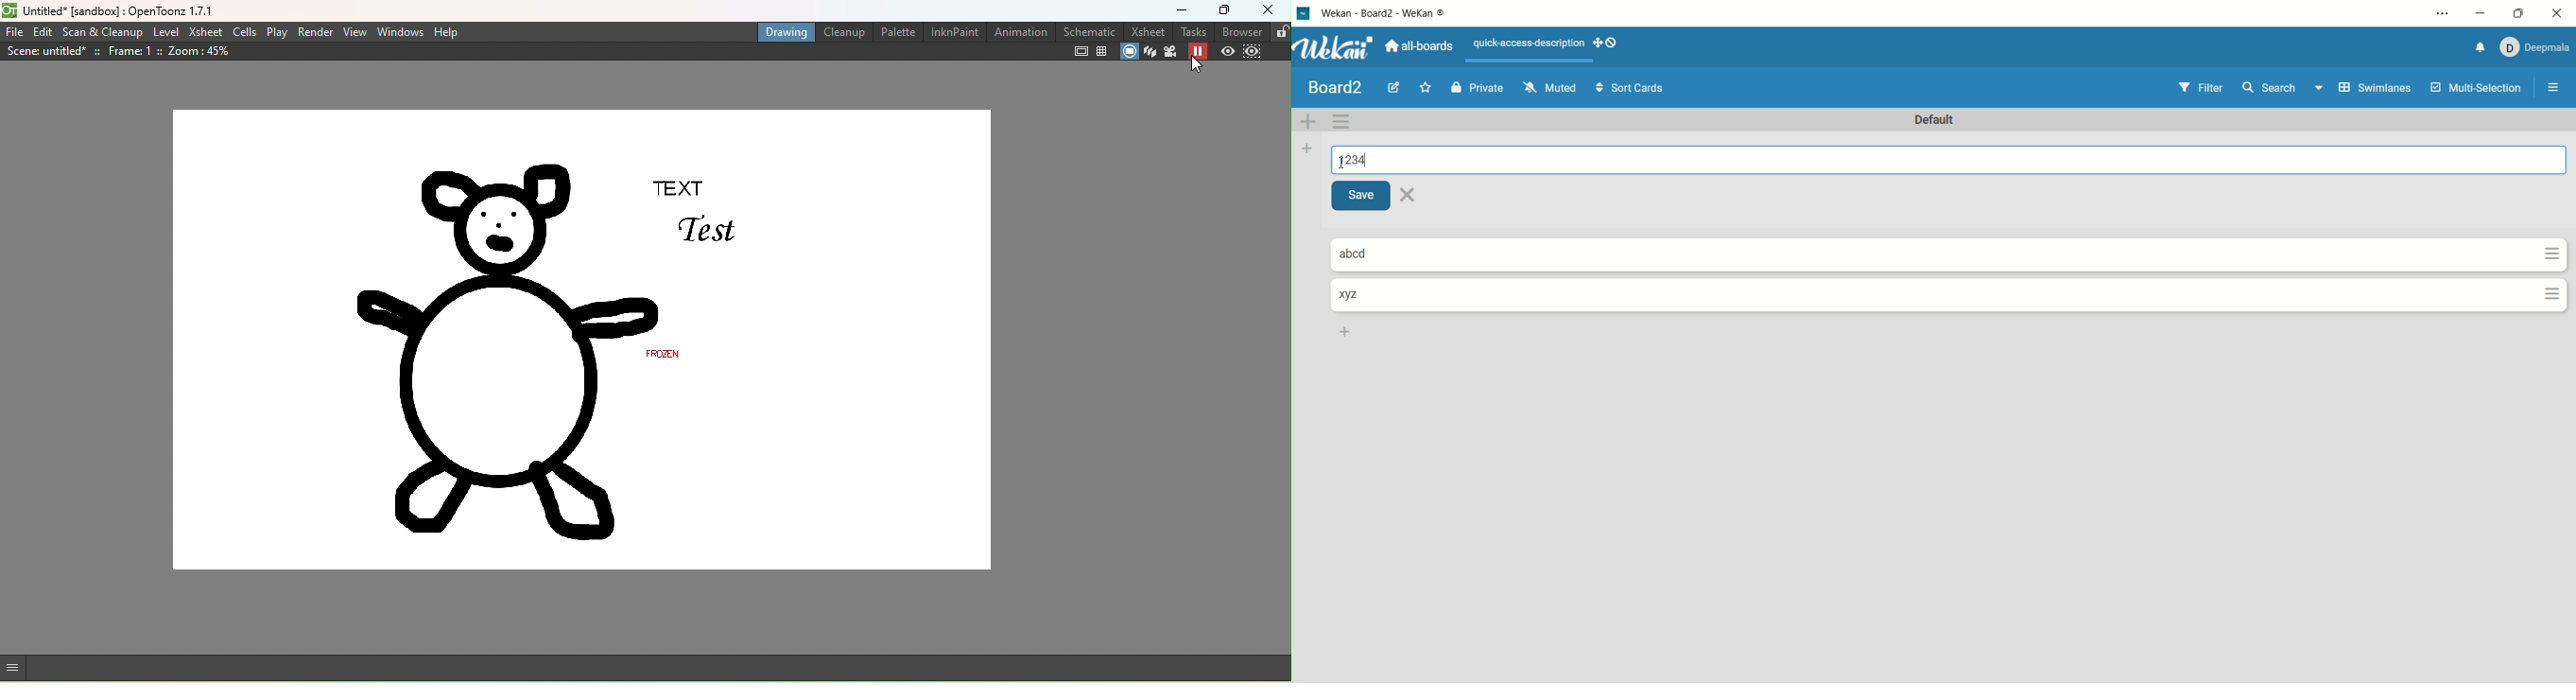  What do you see at coordinates (2374, 89) in the screenshot?
I see `swimlanes` at bounding box center [2374, 89].